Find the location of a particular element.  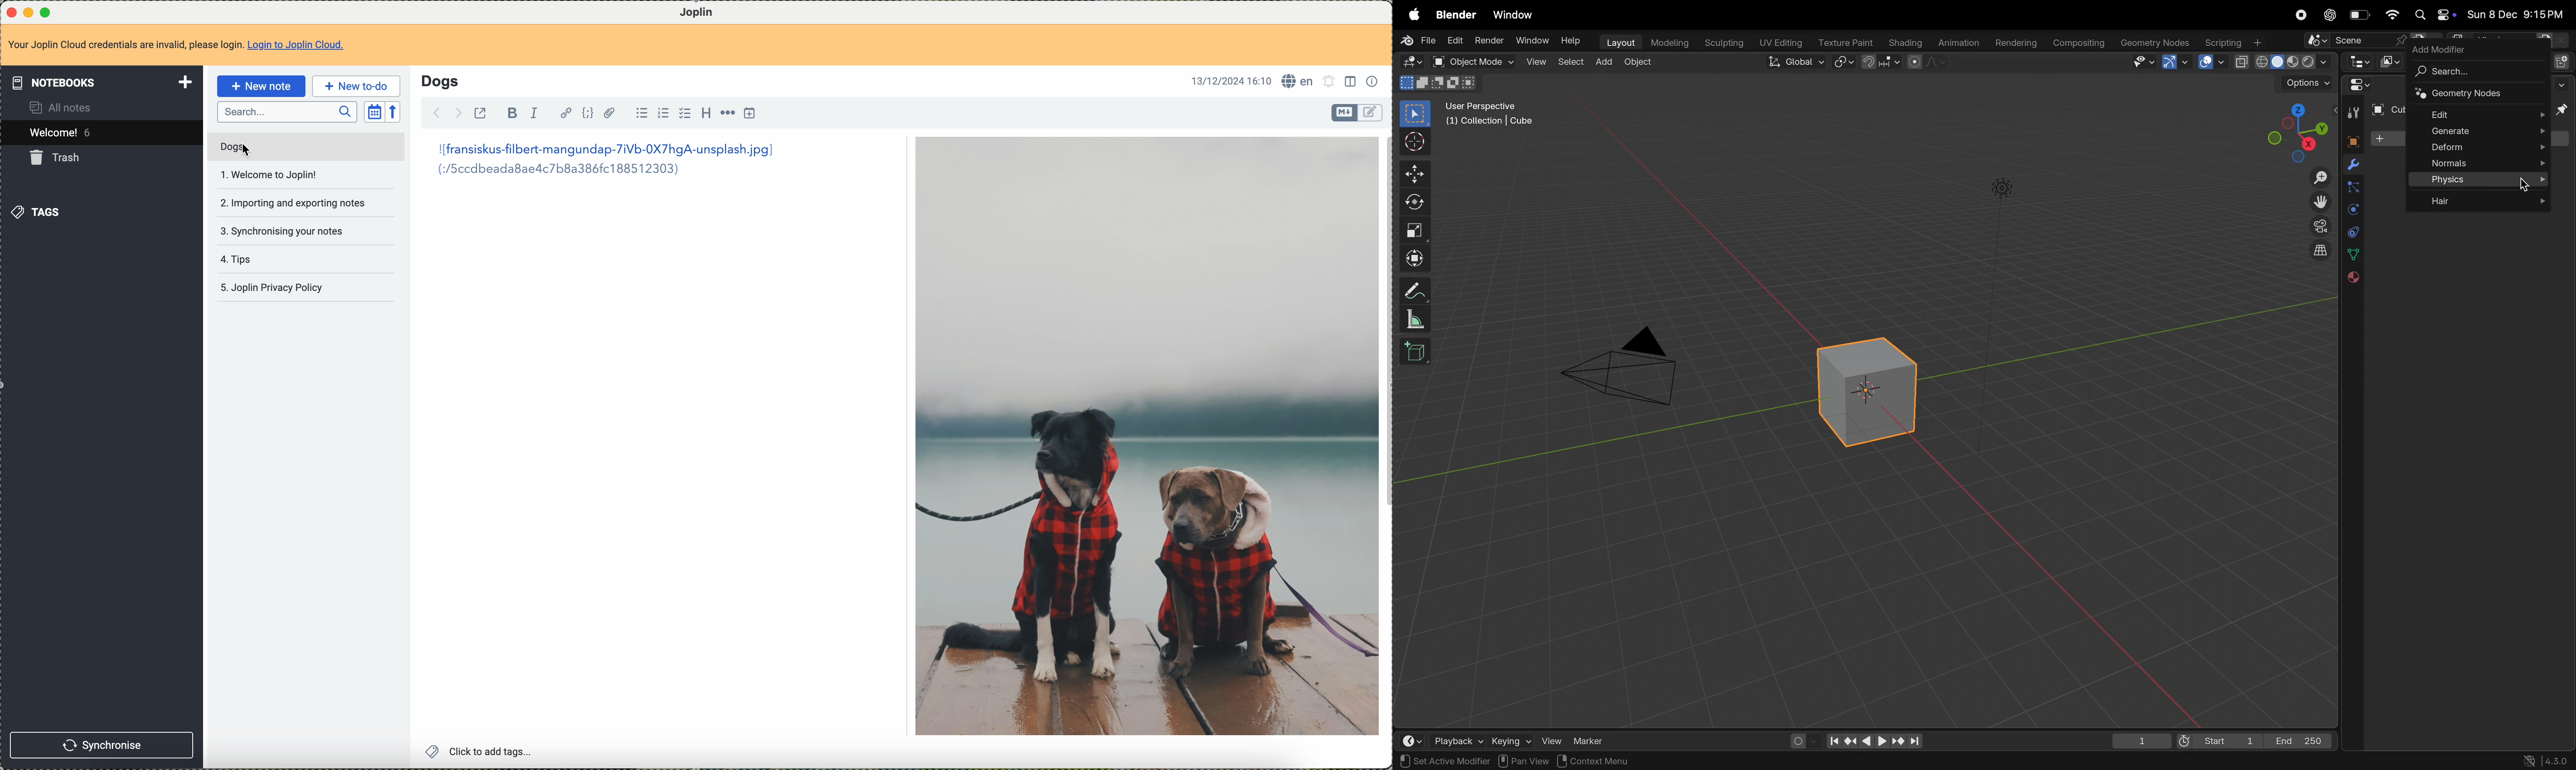

Your Joplin Cloud credentials are invalid, please login. Login to Joplin Cloud. is located at coordinates (186, 44).